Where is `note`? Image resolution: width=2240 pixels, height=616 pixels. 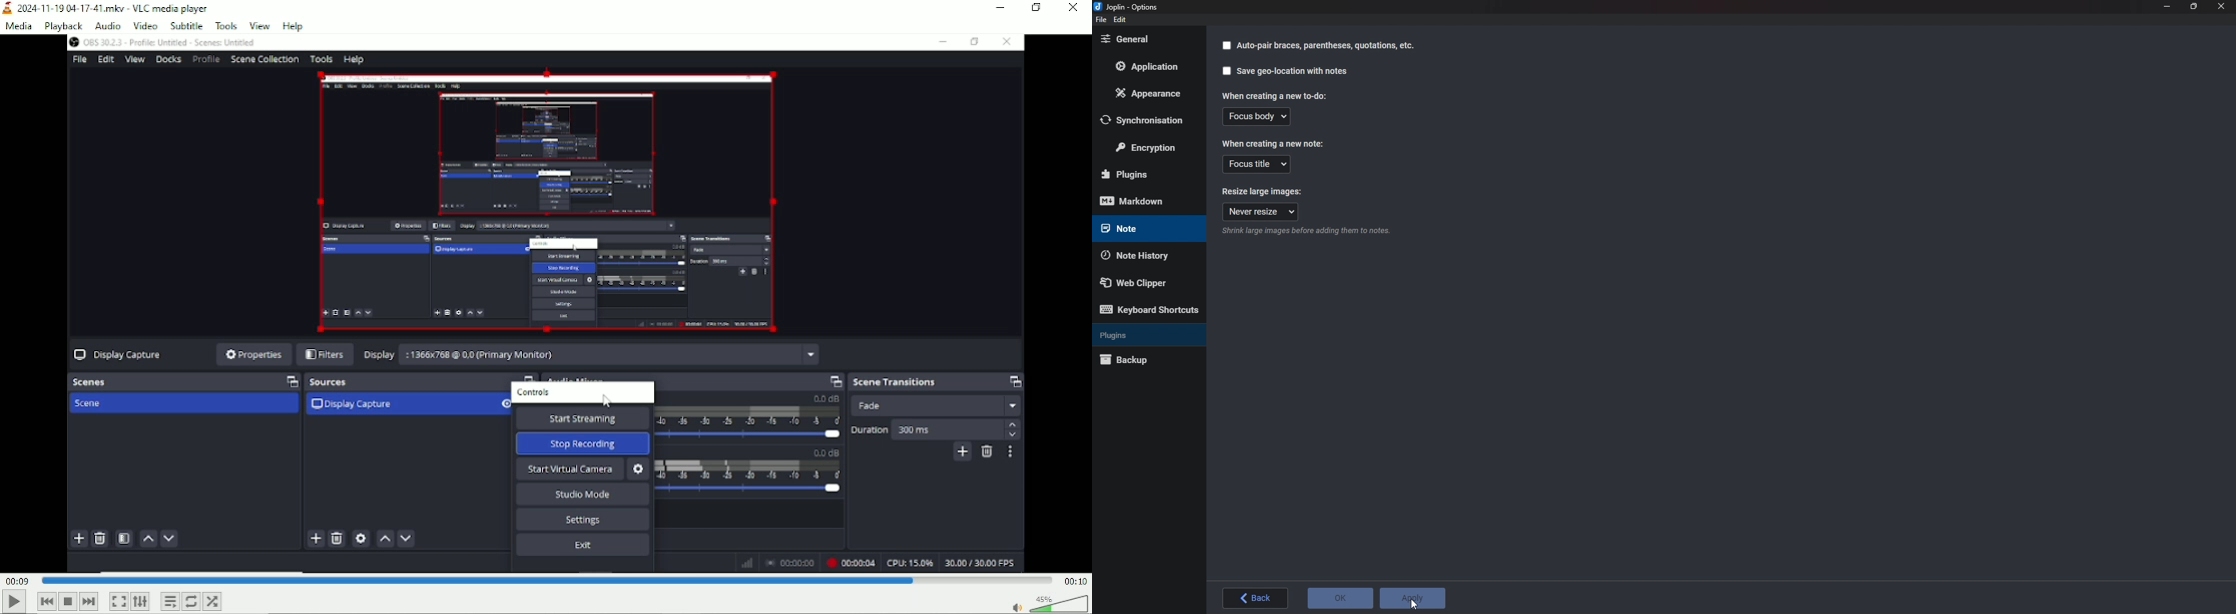
note is located at coordinates (1143, 228).